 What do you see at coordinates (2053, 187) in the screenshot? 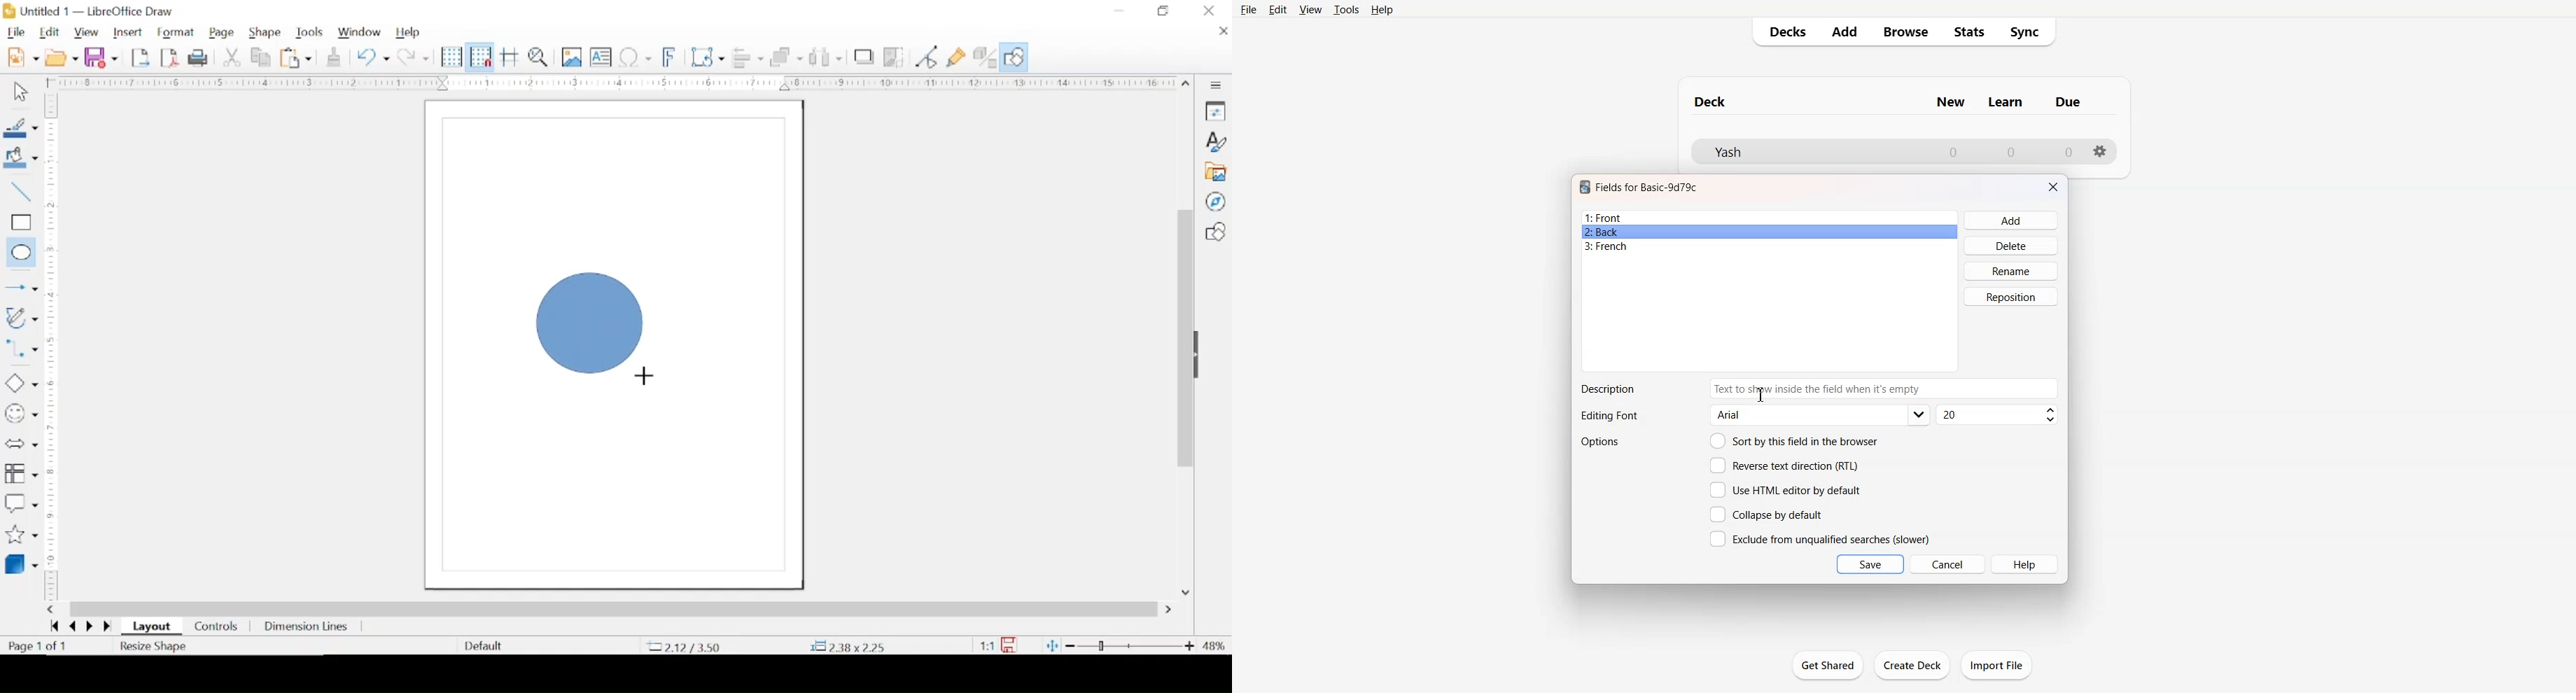
I see `Close` at bounding box center [2053, 187].